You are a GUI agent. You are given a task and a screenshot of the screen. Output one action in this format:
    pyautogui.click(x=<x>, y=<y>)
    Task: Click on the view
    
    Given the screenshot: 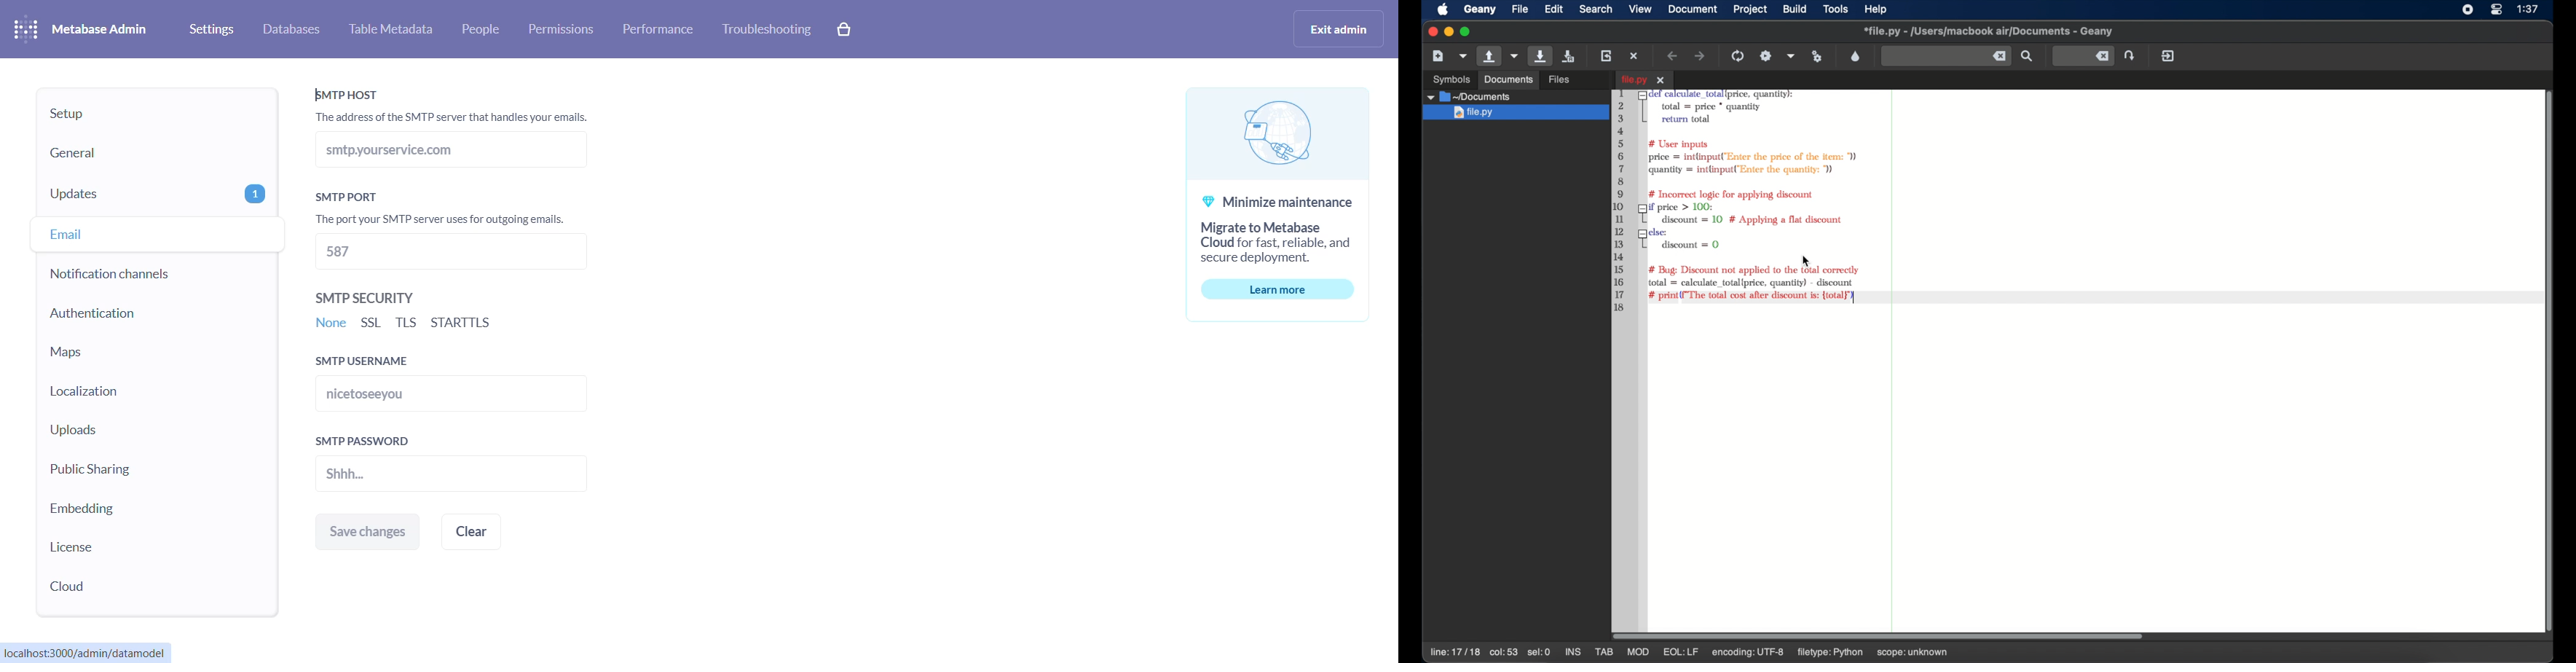 What is the action you would take?
    pyautogui.click(x=1641, y=8)
    